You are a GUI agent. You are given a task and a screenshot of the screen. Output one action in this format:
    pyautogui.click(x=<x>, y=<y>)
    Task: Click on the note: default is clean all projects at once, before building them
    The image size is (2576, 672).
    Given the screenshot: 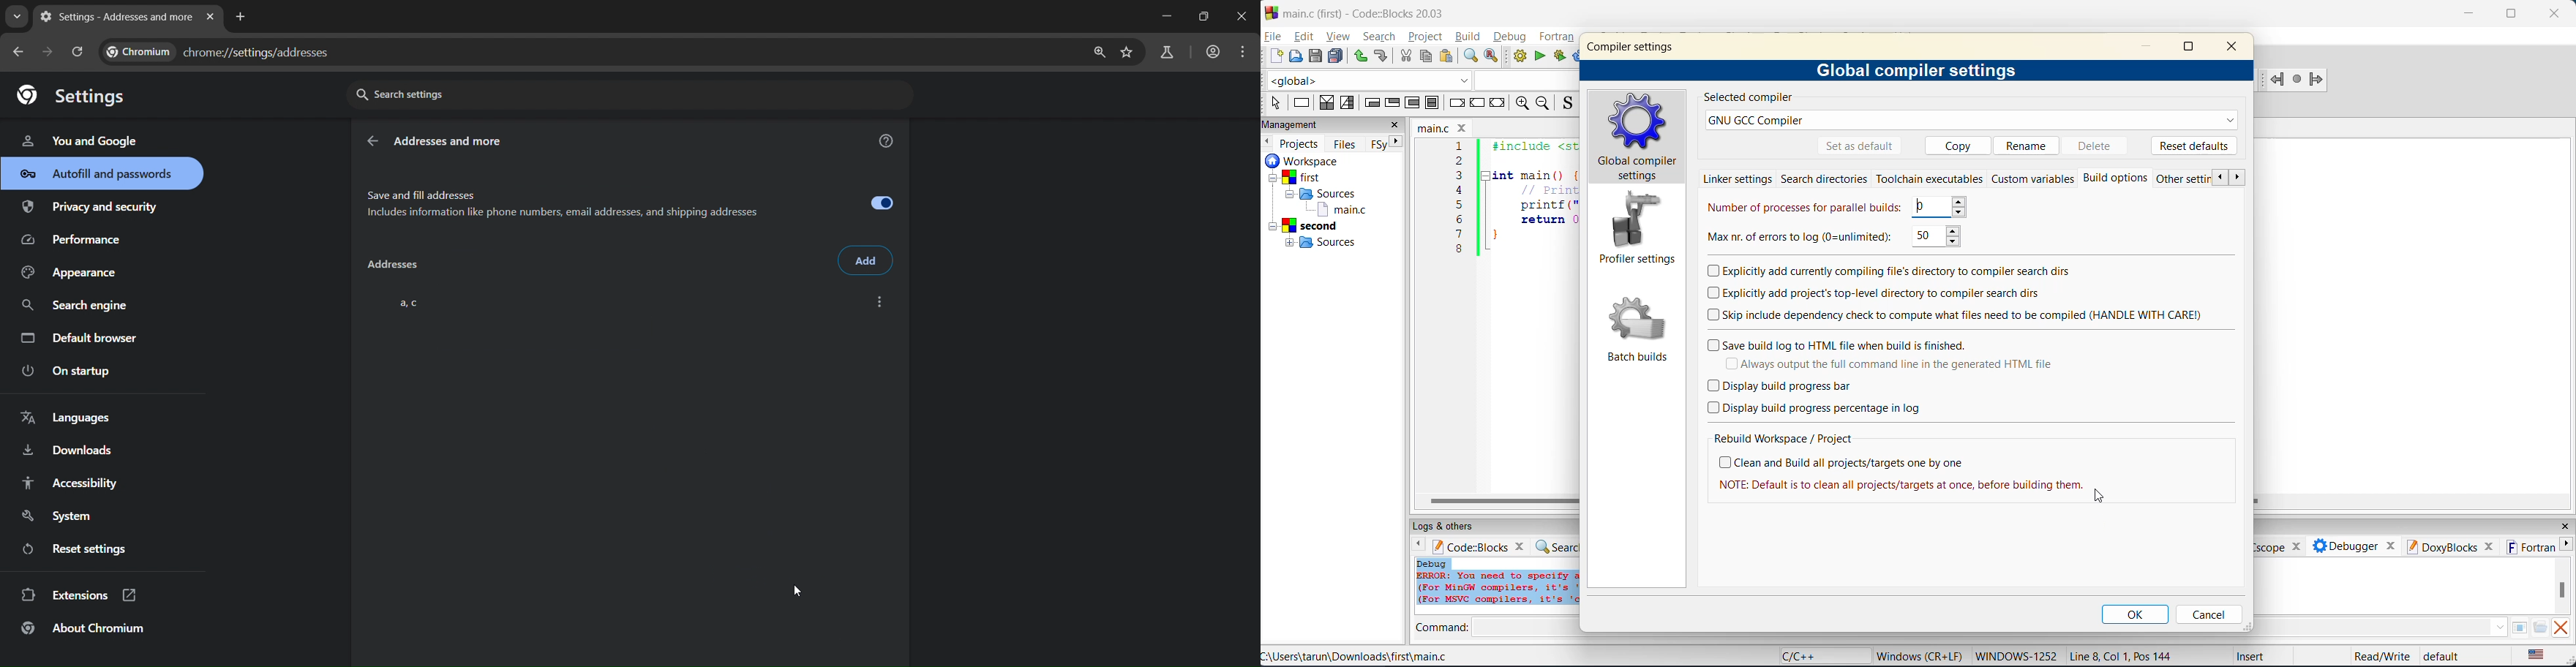 What is the action you would take?
    pyautogui.click(x=1901, y=486)
    